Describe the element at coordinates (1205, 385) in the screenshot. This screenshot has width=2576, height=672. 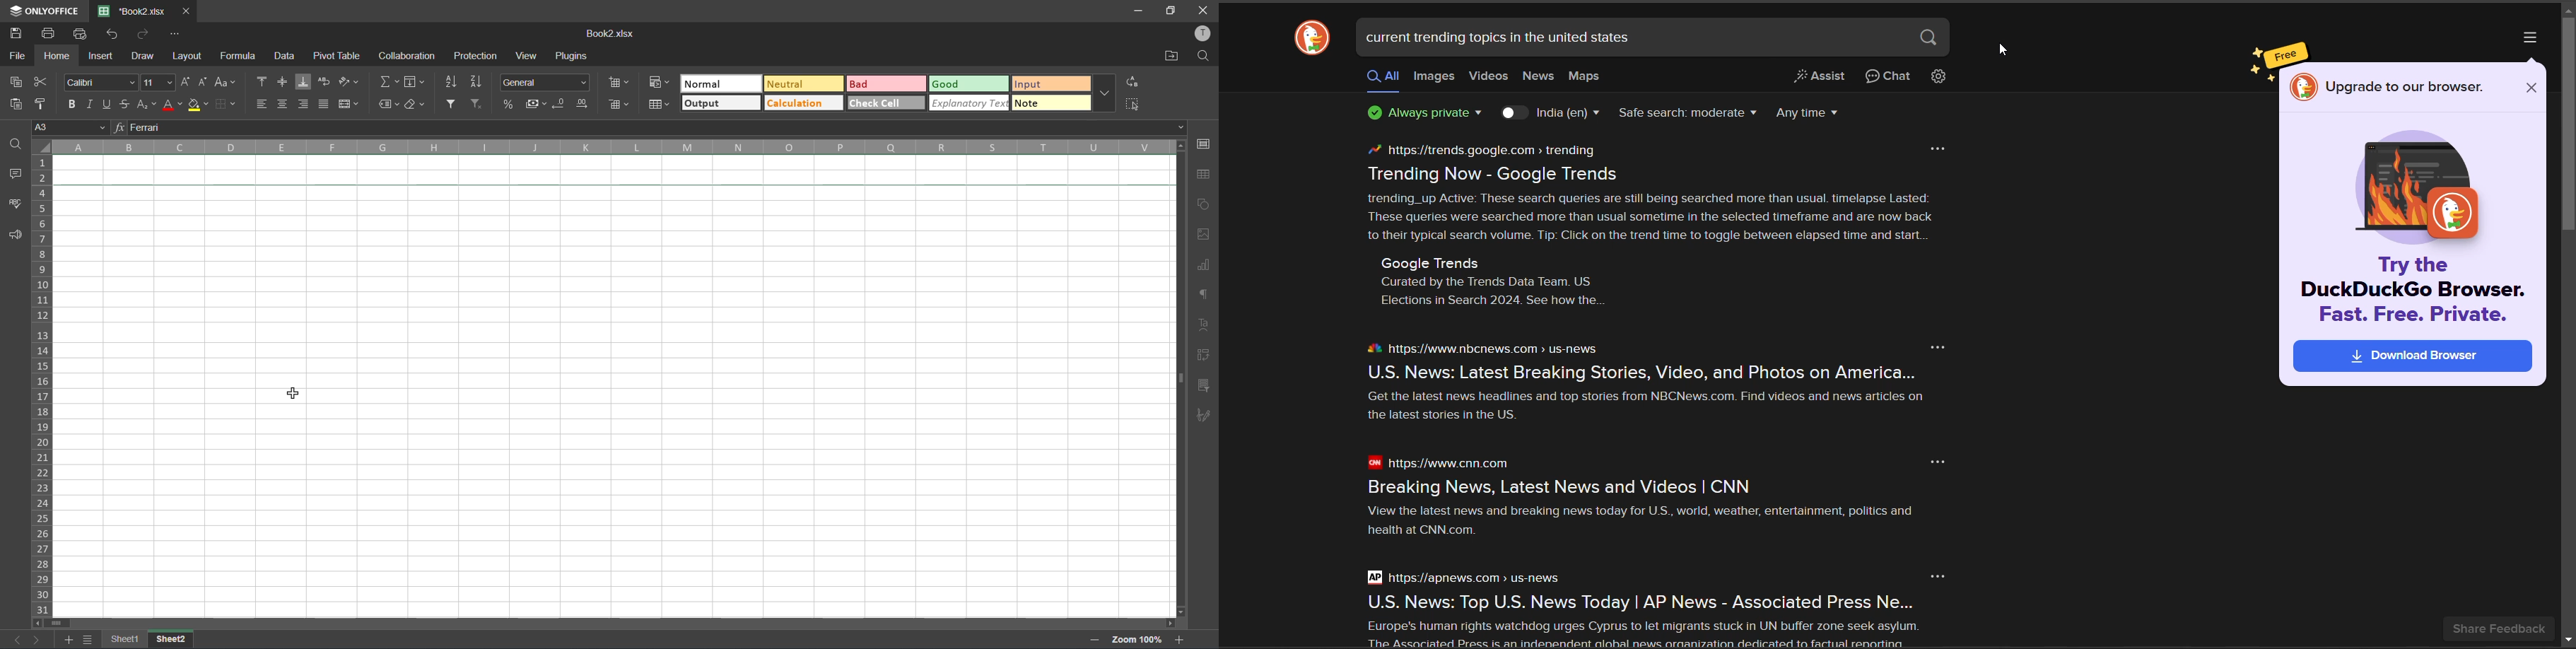
I see `slicer` at that location.